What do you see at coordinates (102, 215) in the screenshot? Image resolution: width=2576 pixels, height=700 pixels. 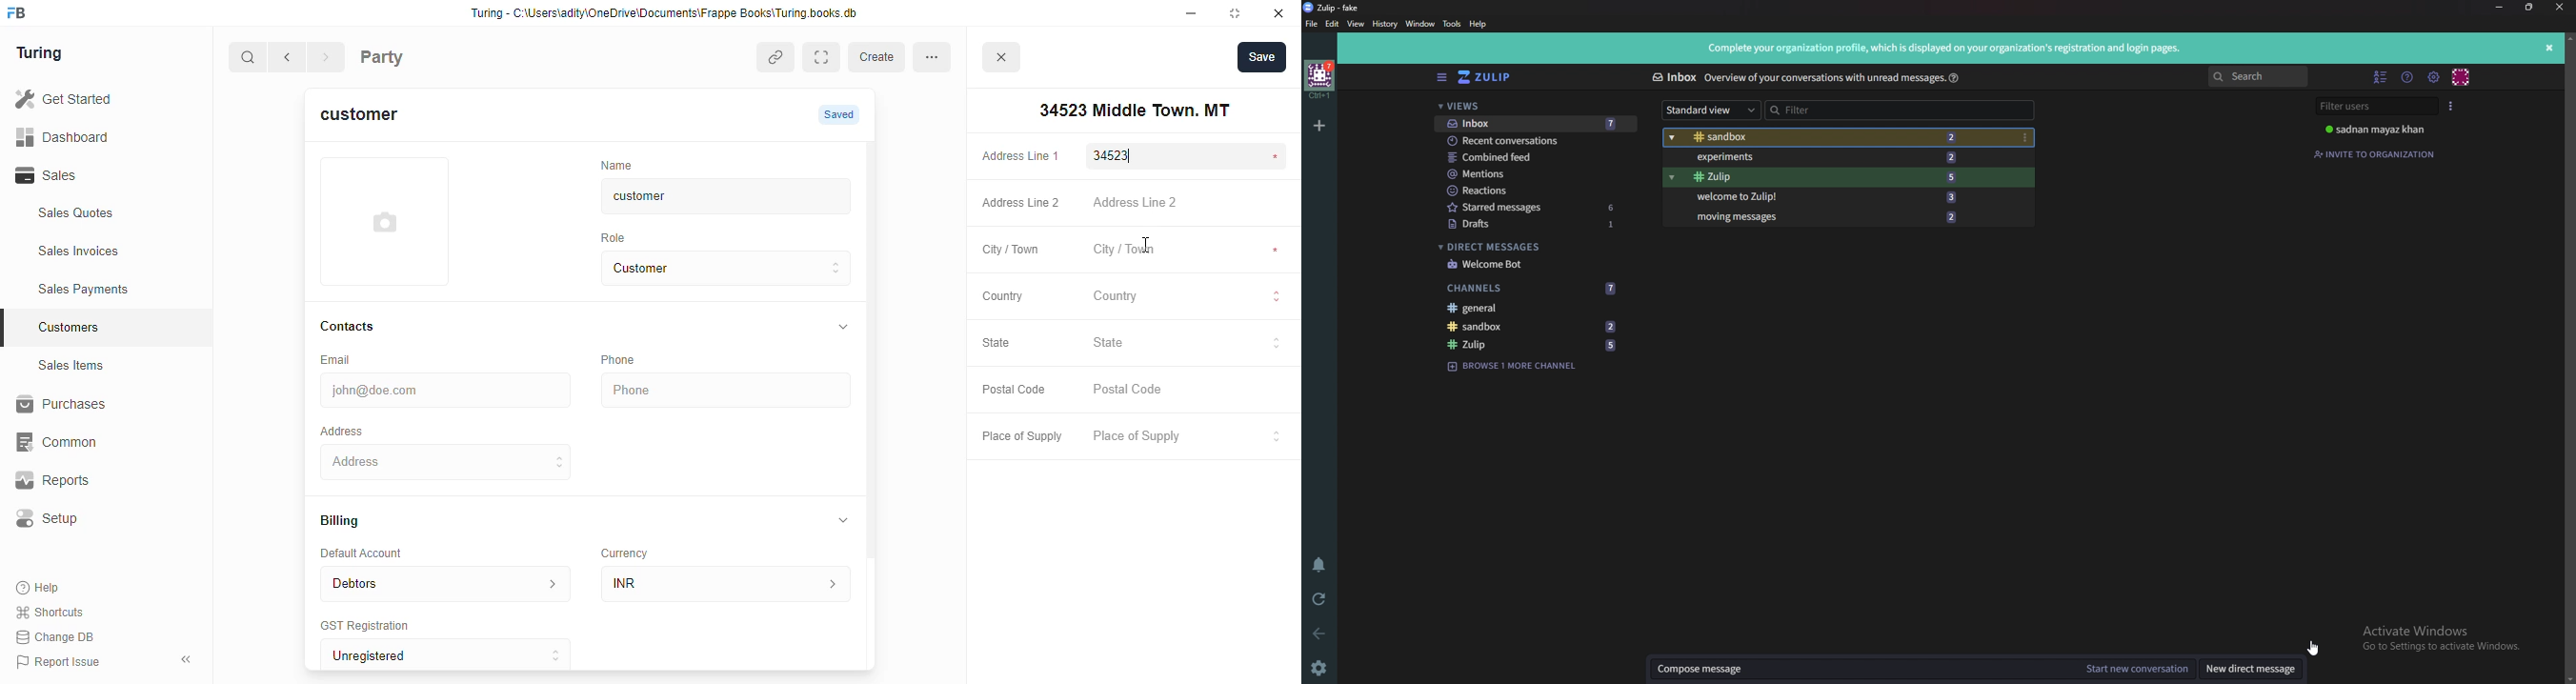 I see `Sales Quotes` at bounding box center [102, 215].